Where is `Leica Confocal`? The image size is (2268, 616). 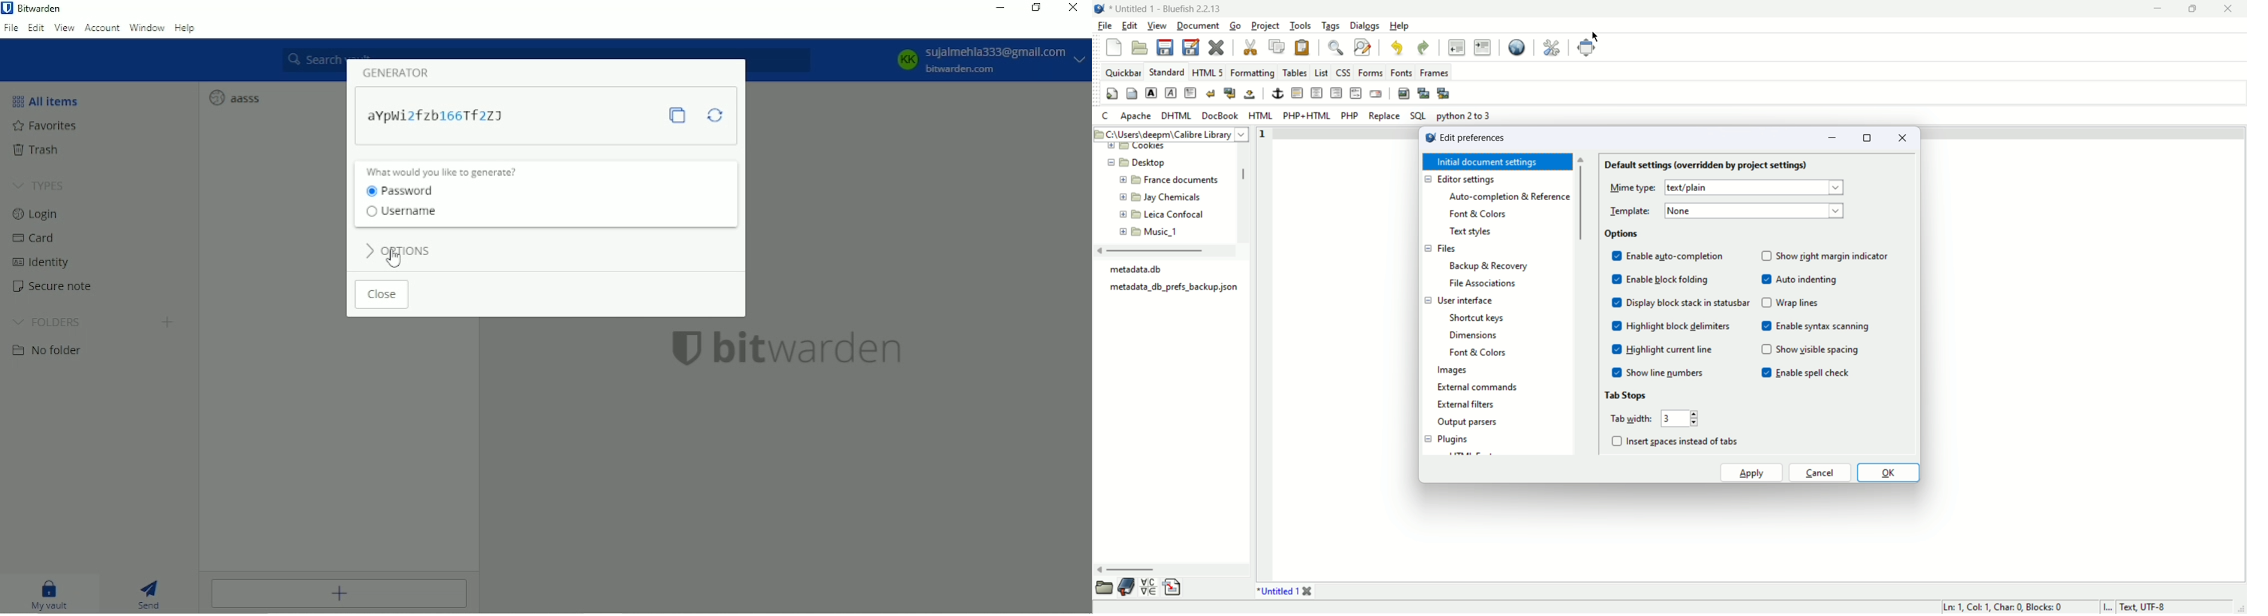
Leica Confocal is located at coordinates (1179, 216).